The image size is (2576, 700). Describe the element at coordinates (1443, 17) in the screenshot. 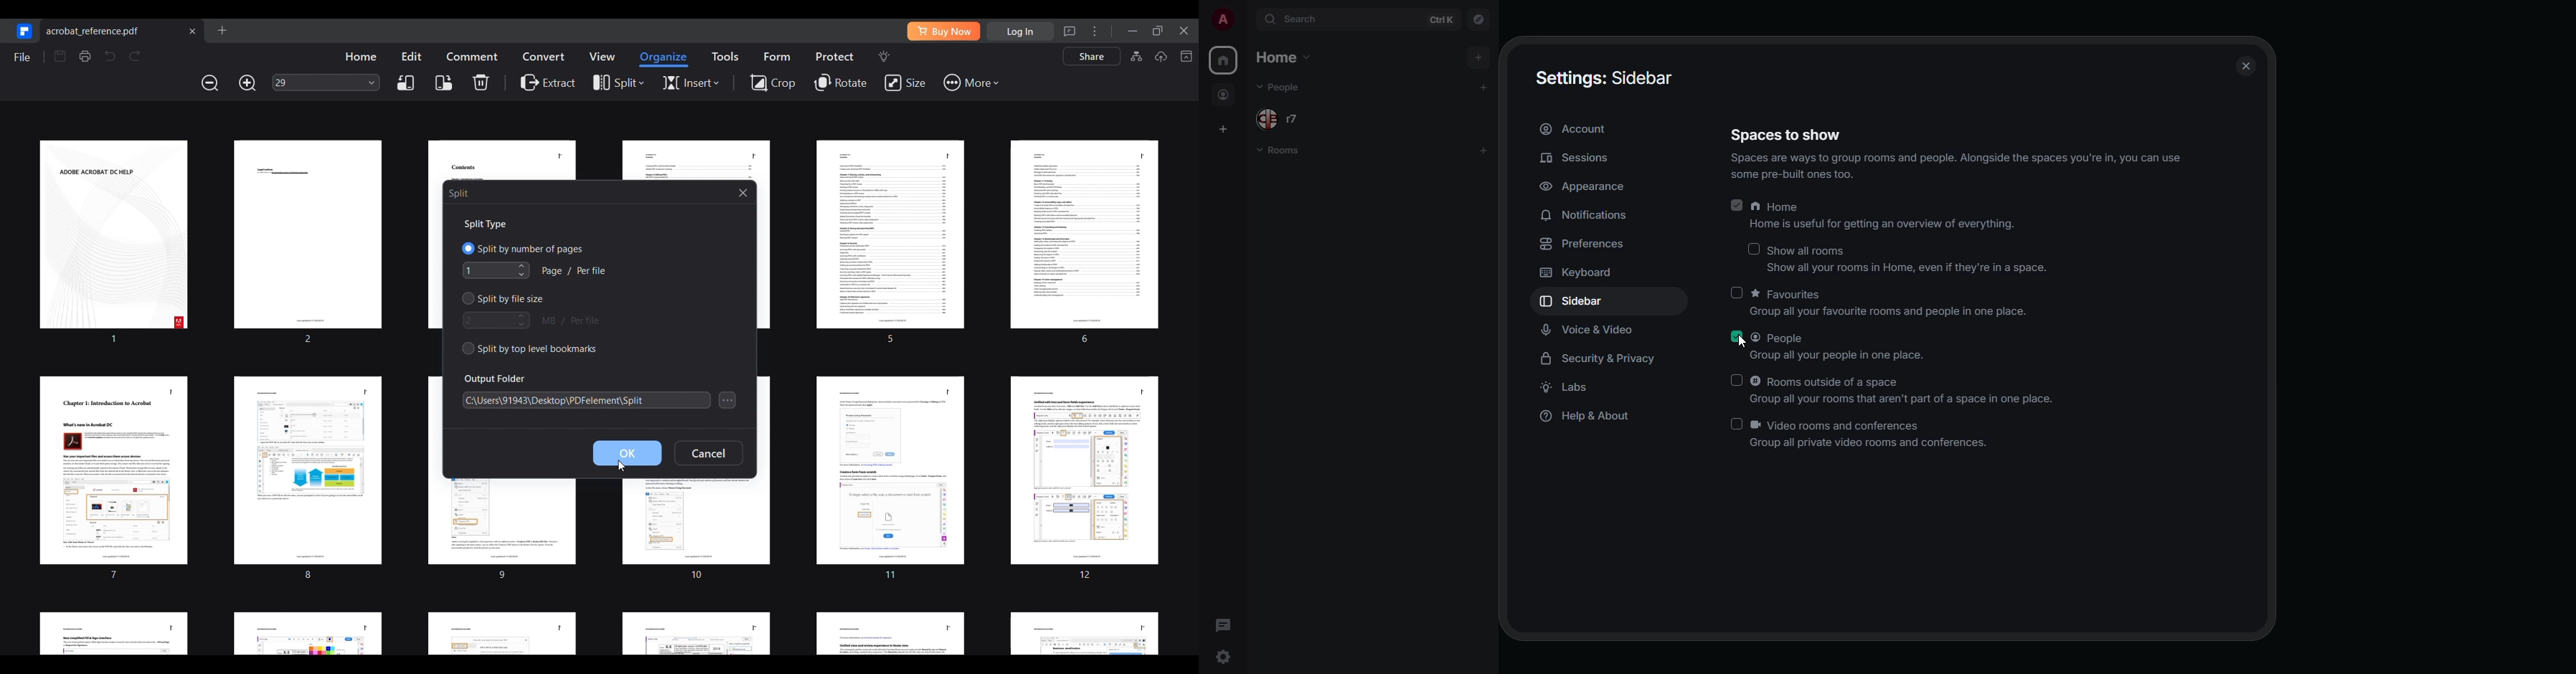

I see `ctrl K` at that location.